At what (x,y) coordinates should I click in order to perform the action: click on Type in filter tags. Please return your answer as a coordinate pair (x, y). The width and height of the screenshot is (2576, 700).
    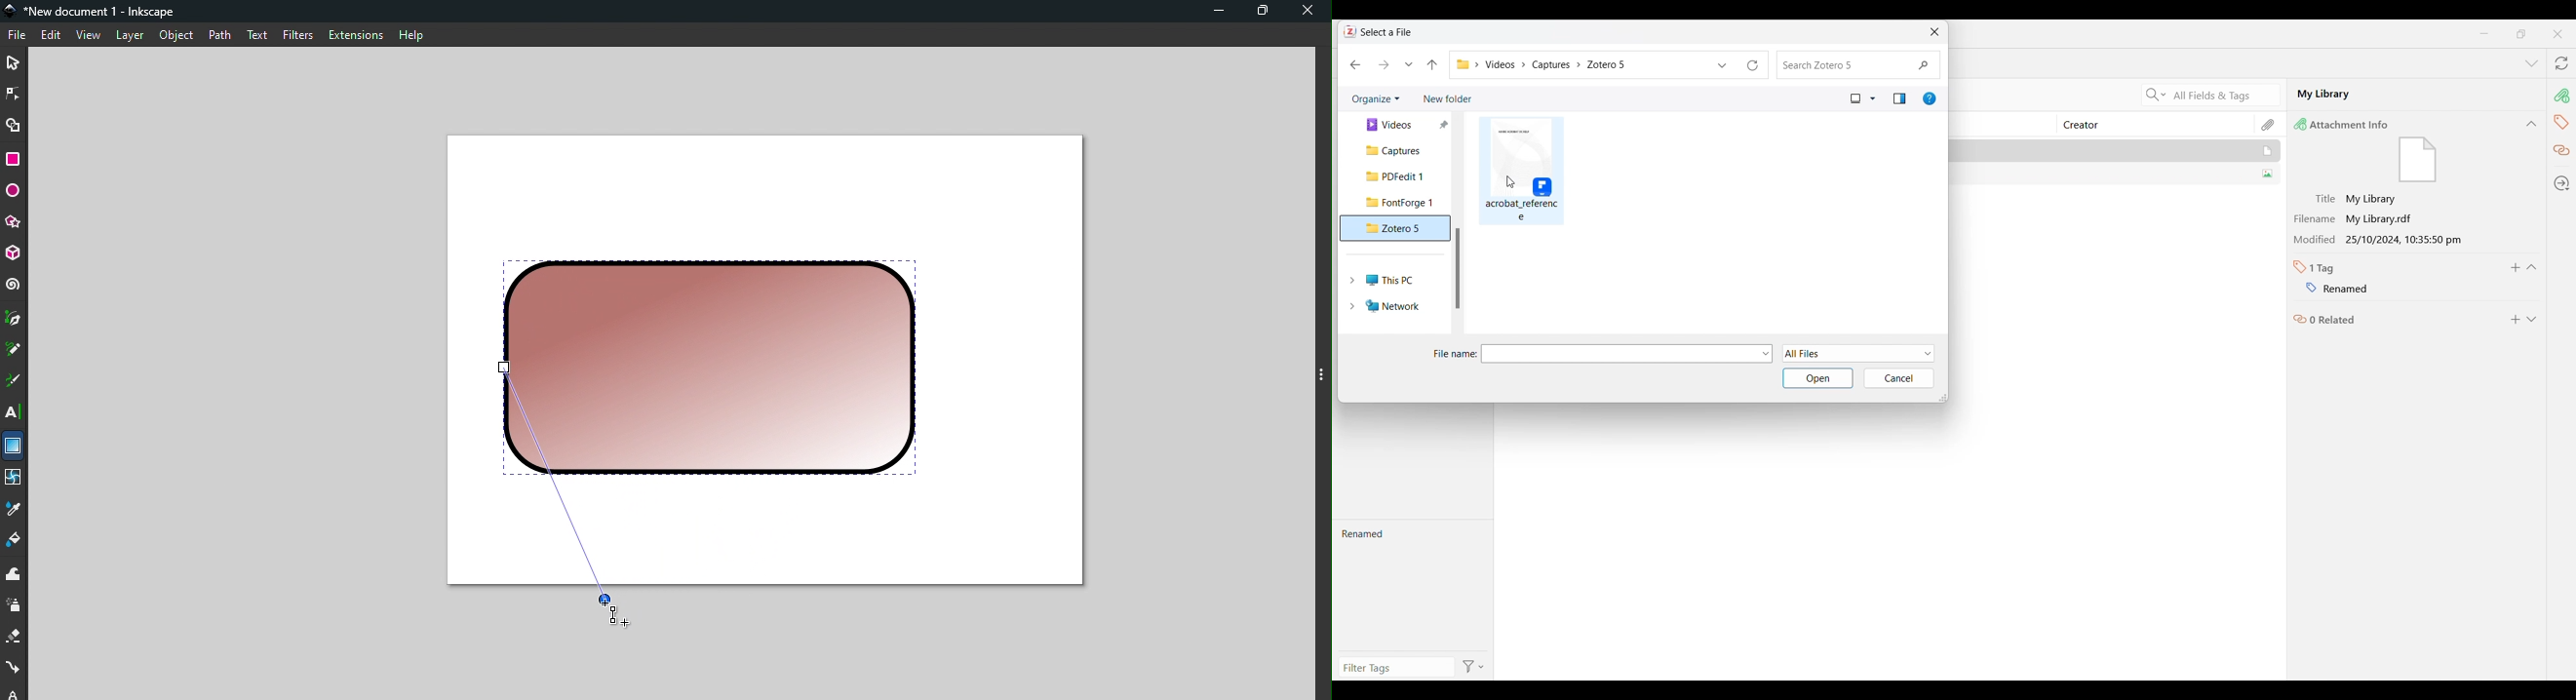
    Looking at the image, I should click on (1396, 667).